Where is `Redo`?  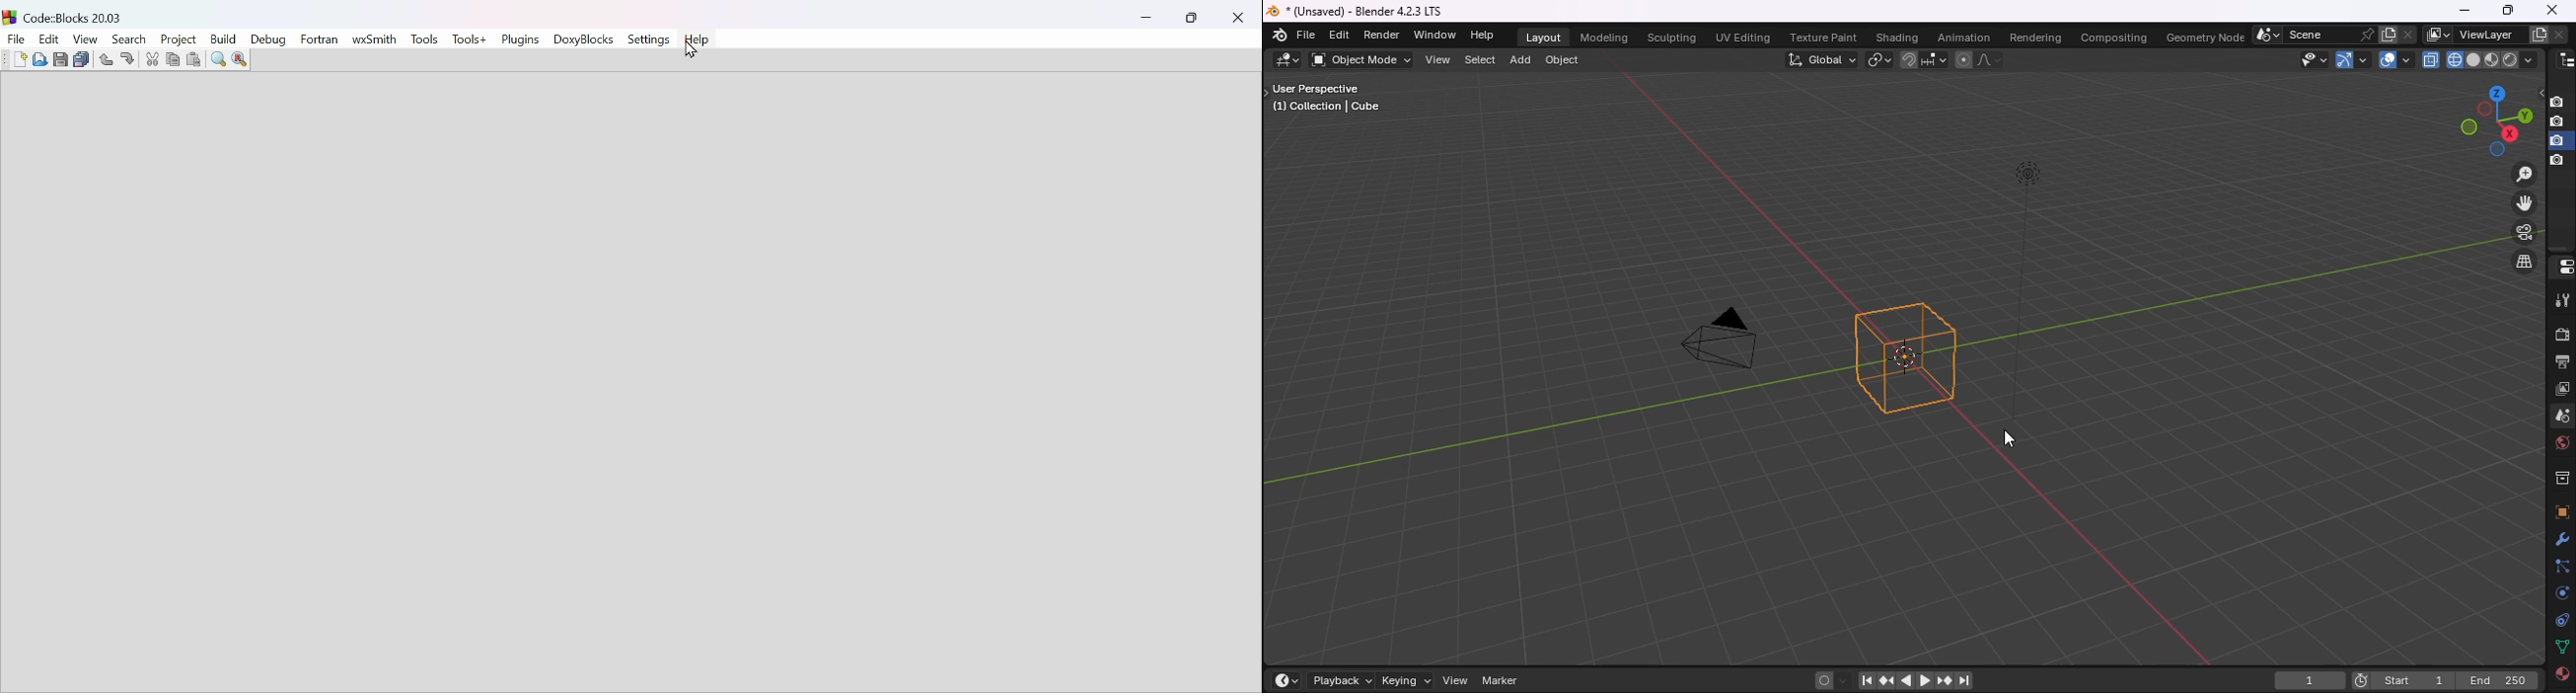 Redo is located at coordinates (124, 56).